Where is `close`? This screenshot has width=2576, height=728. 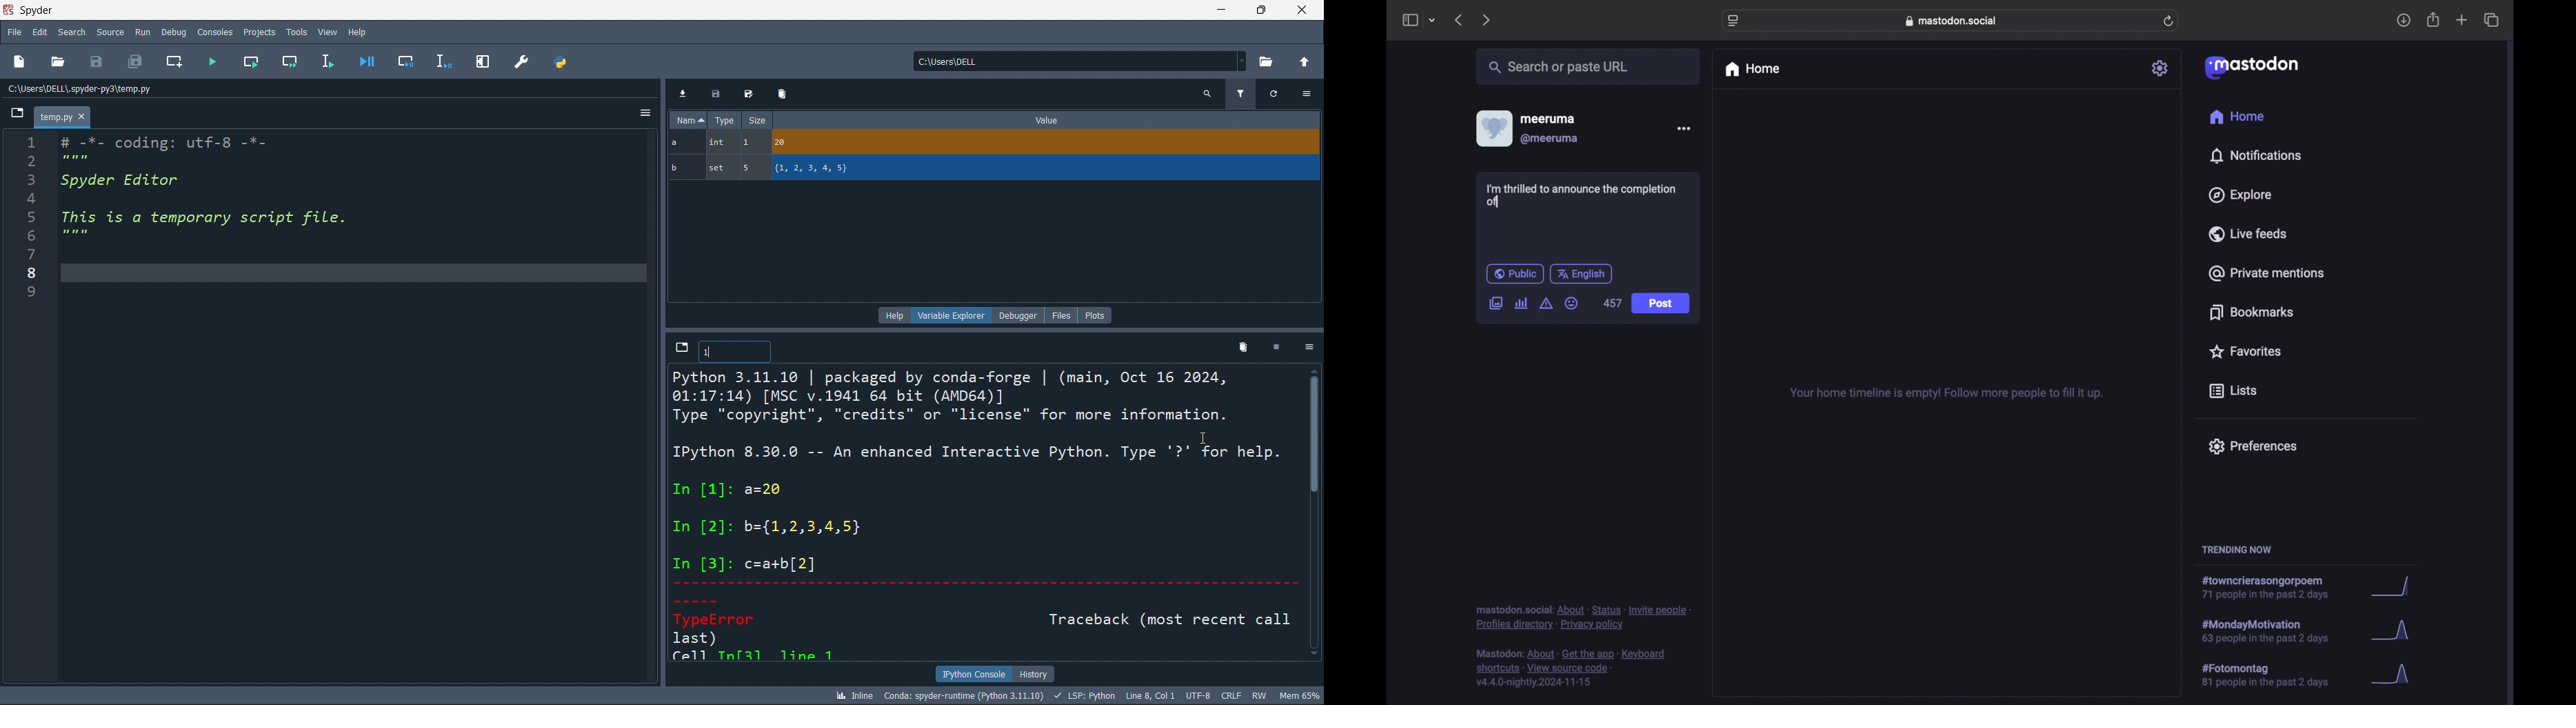
close is located at coordinates (1302, 10).